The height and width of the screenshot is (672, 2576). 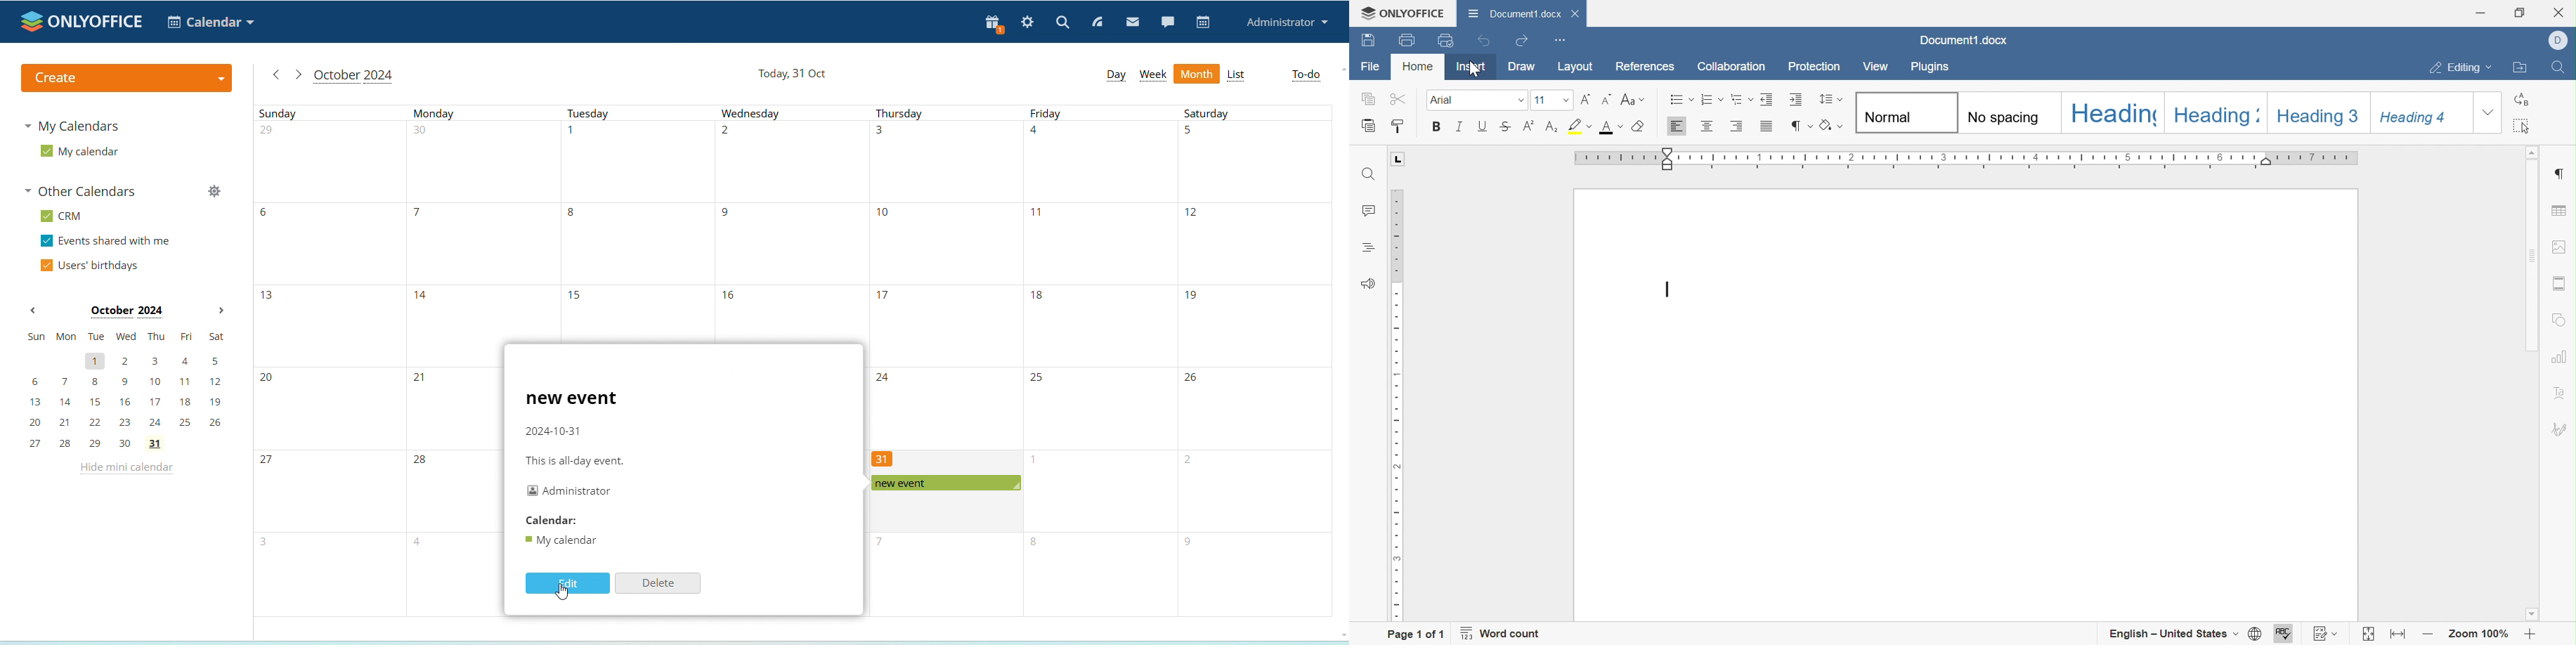 What do you see at coordinates (2559, 356) in the screenshot?
I see `Chart settings` at bounding box center [2559, 356].